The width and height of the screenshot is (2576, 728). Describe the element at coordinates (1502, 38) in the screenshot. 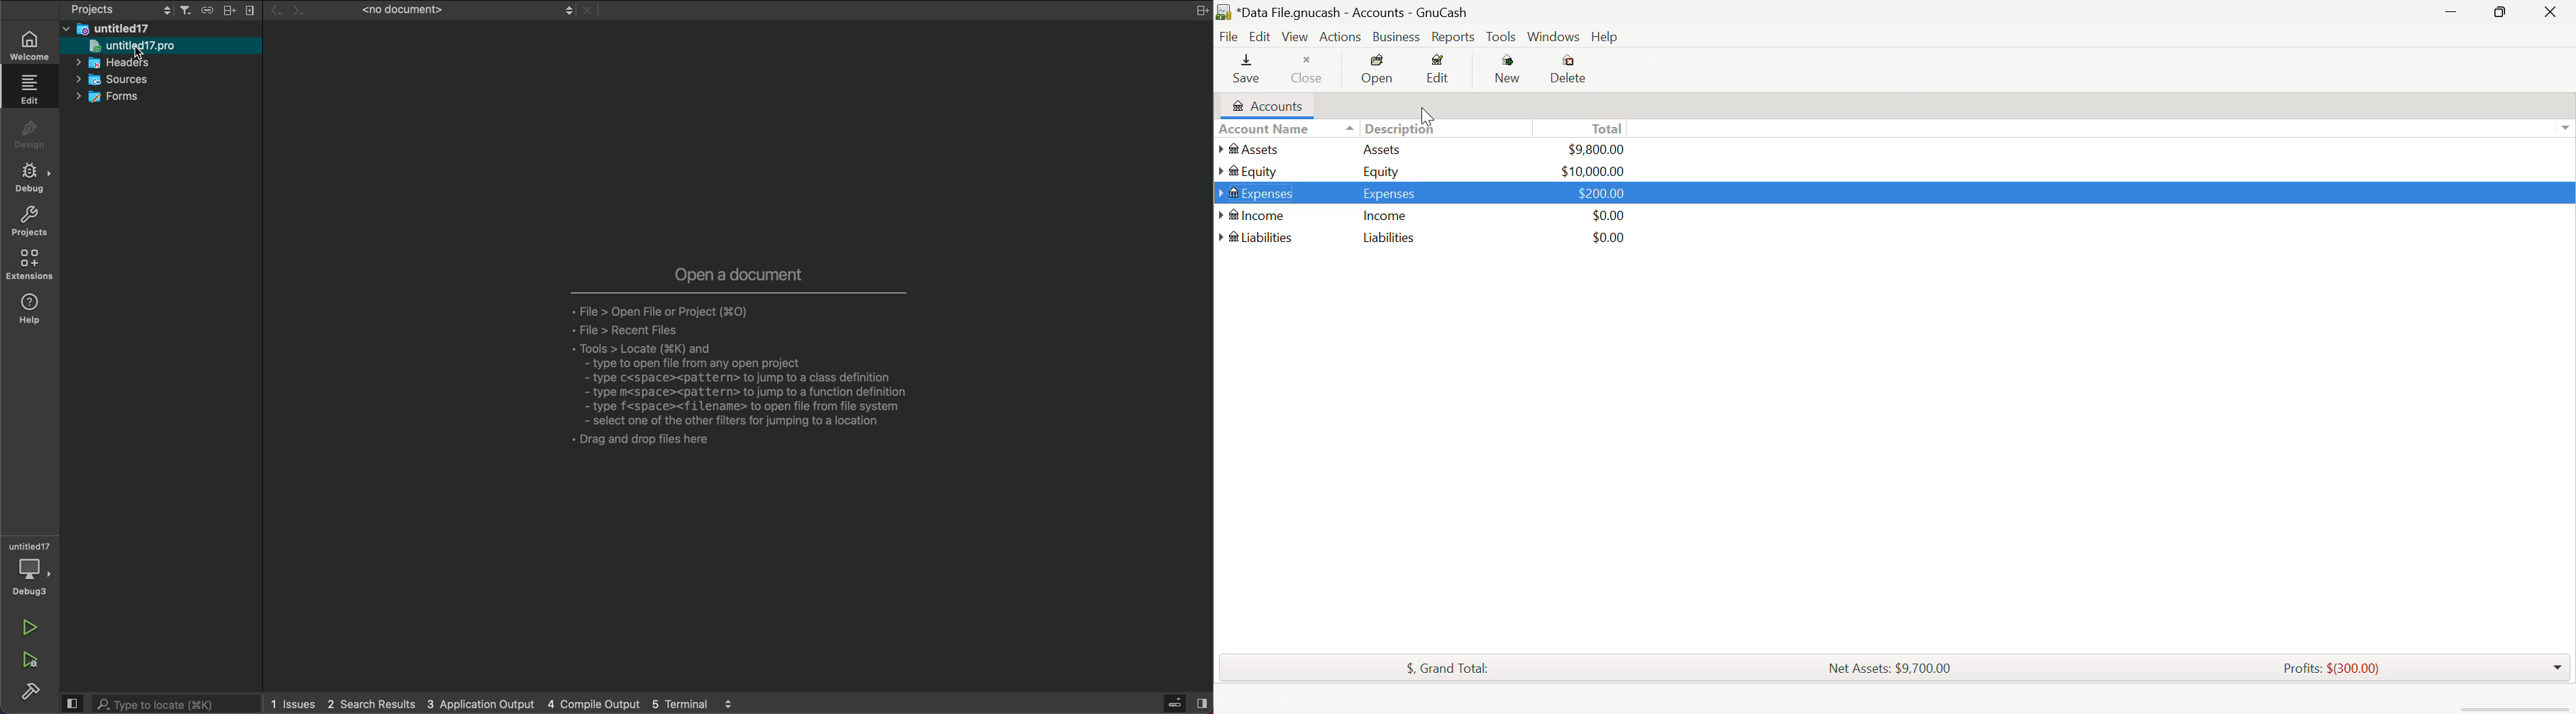

I see `Tools` at that location.